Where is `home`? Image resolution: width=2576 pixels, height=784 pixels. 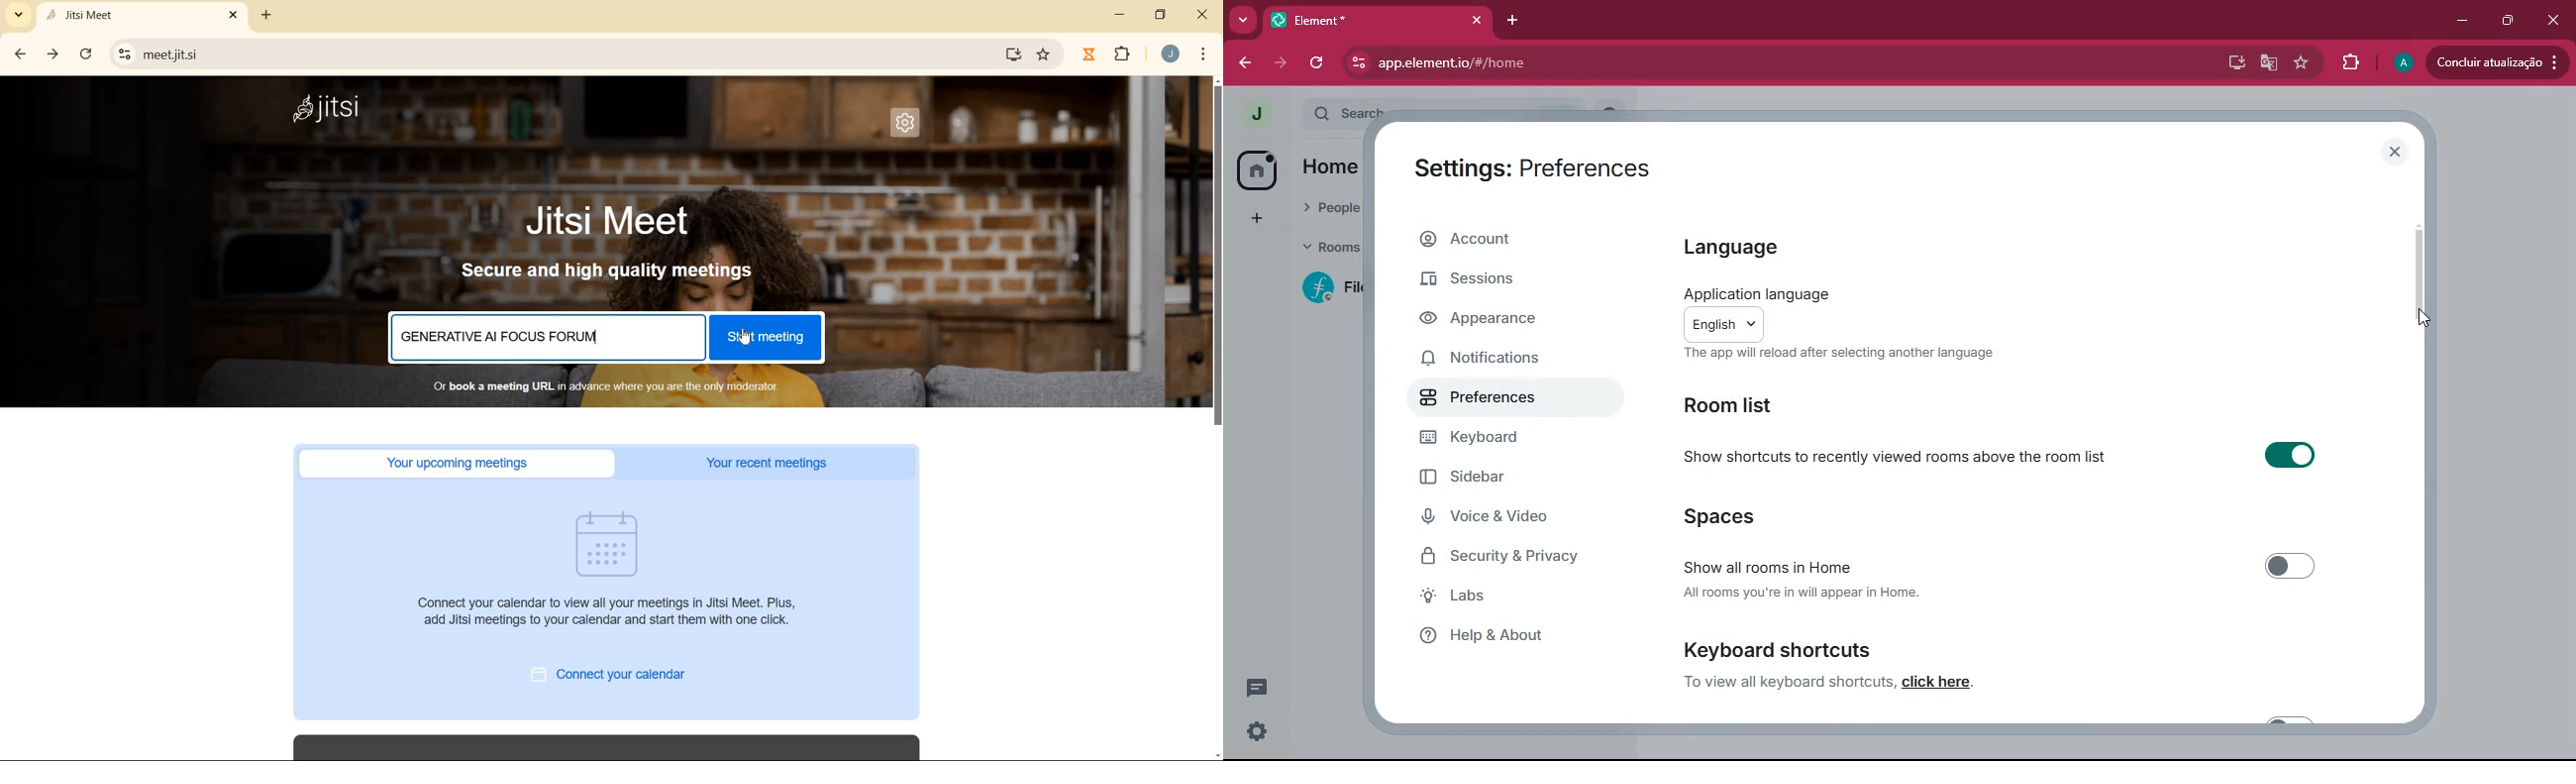 home is located at coordinates (1257, 168).